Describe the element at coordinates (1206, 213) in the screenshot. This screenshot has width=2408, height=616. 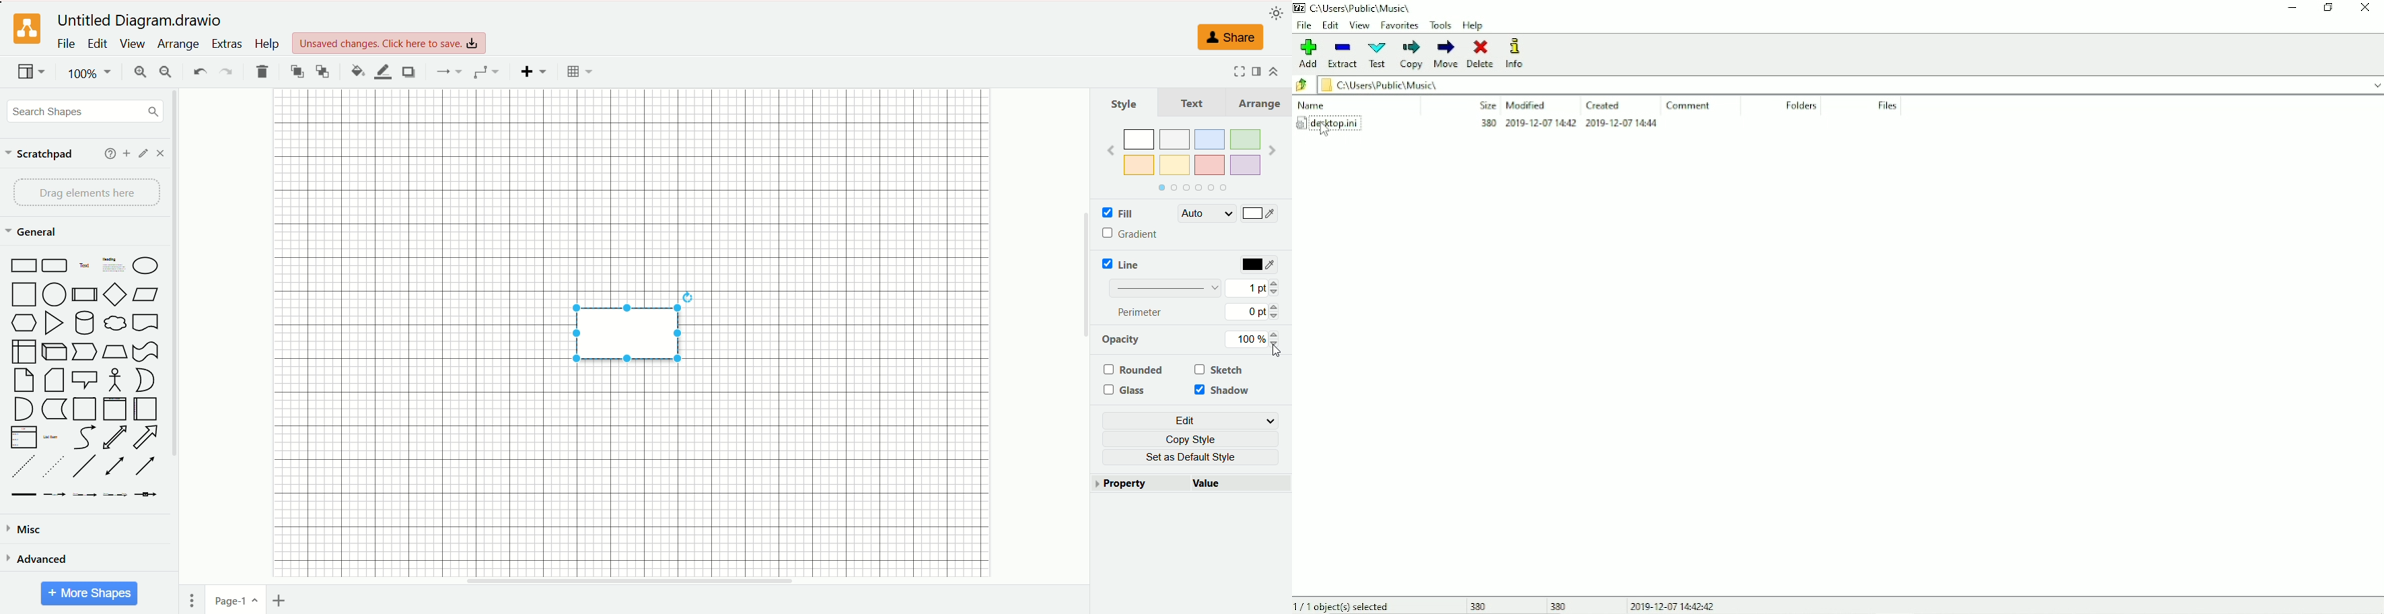
I see `auto` at that location.